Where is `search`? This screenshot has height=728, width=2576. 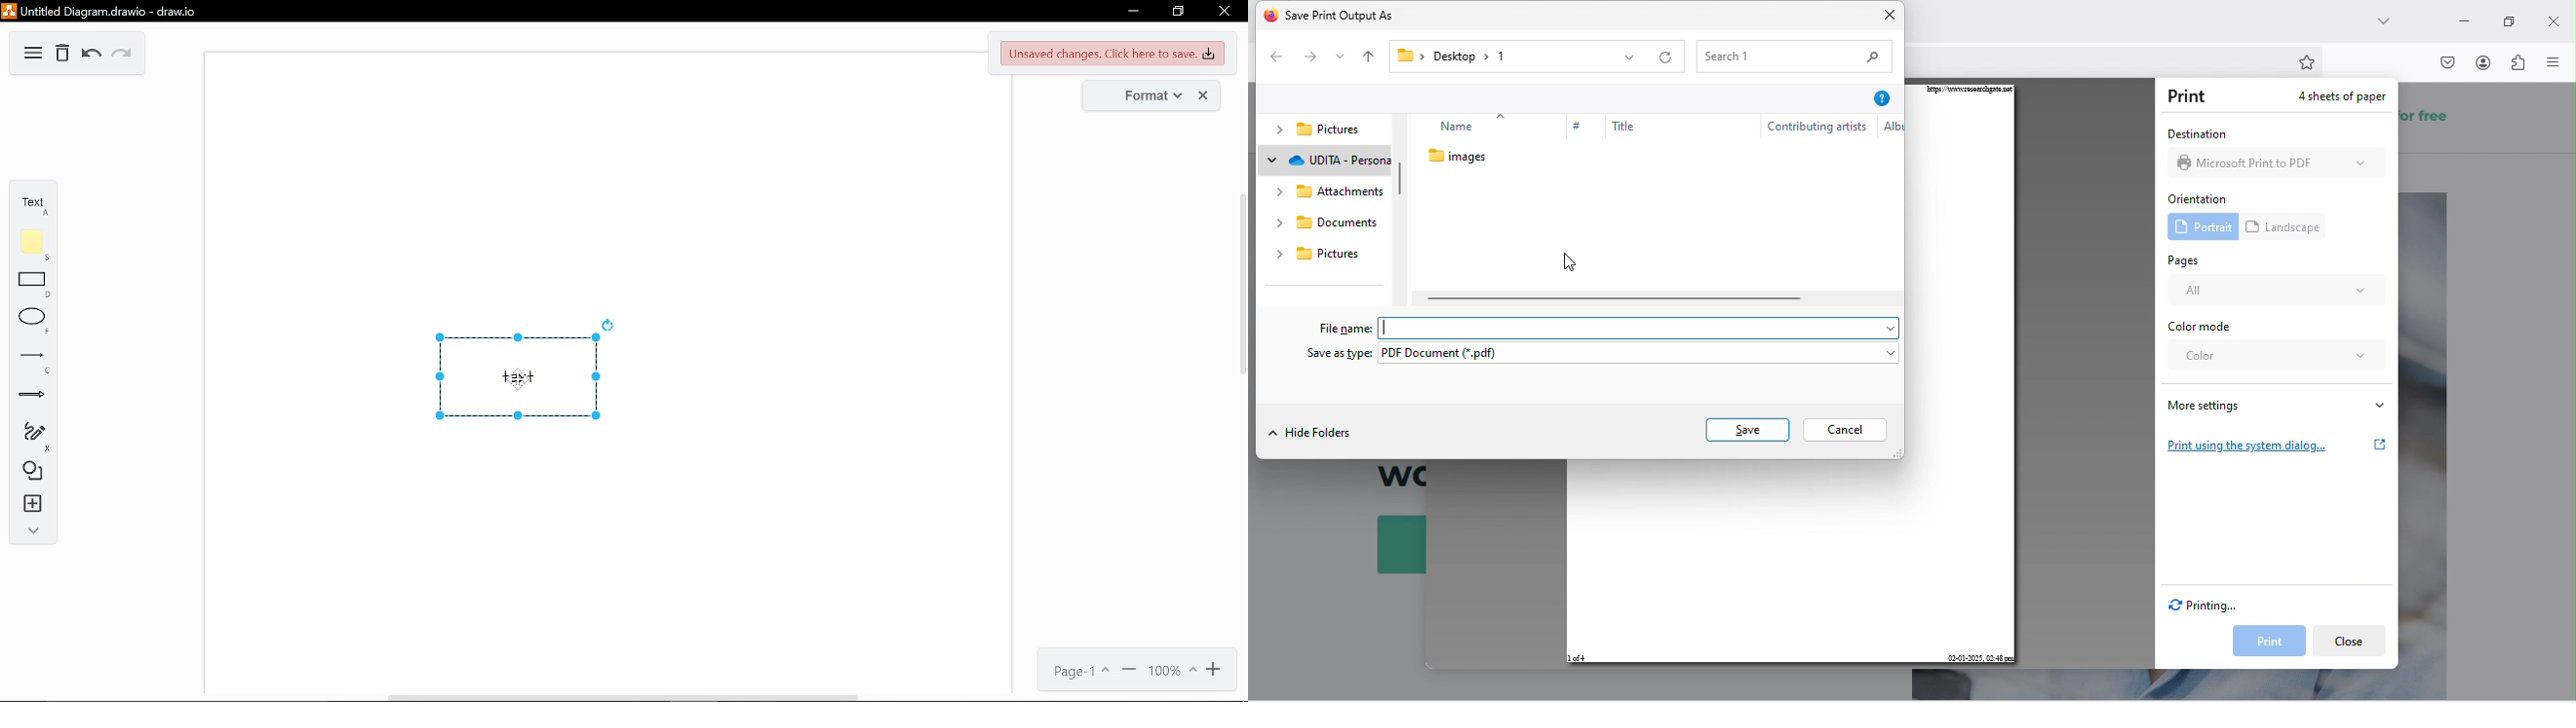
search is located at coordinates (1793, 54).